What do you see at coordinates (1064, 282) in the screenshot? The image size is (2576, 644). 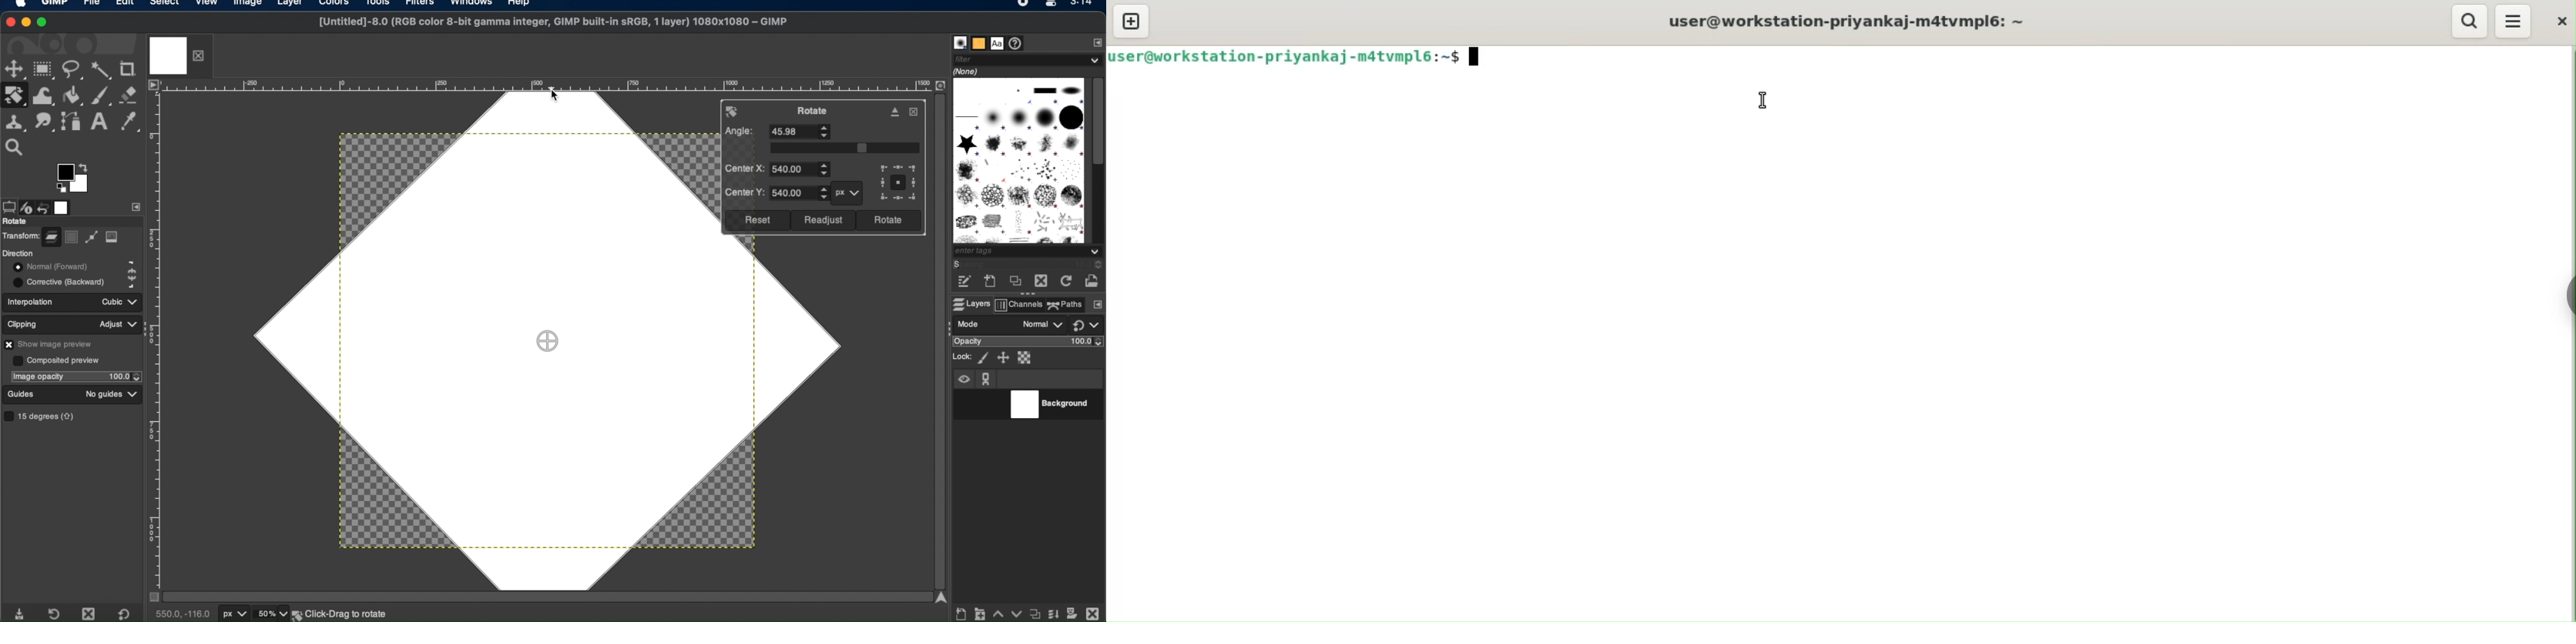 I see `refresh brushes` at bounding box center [1064, 282].